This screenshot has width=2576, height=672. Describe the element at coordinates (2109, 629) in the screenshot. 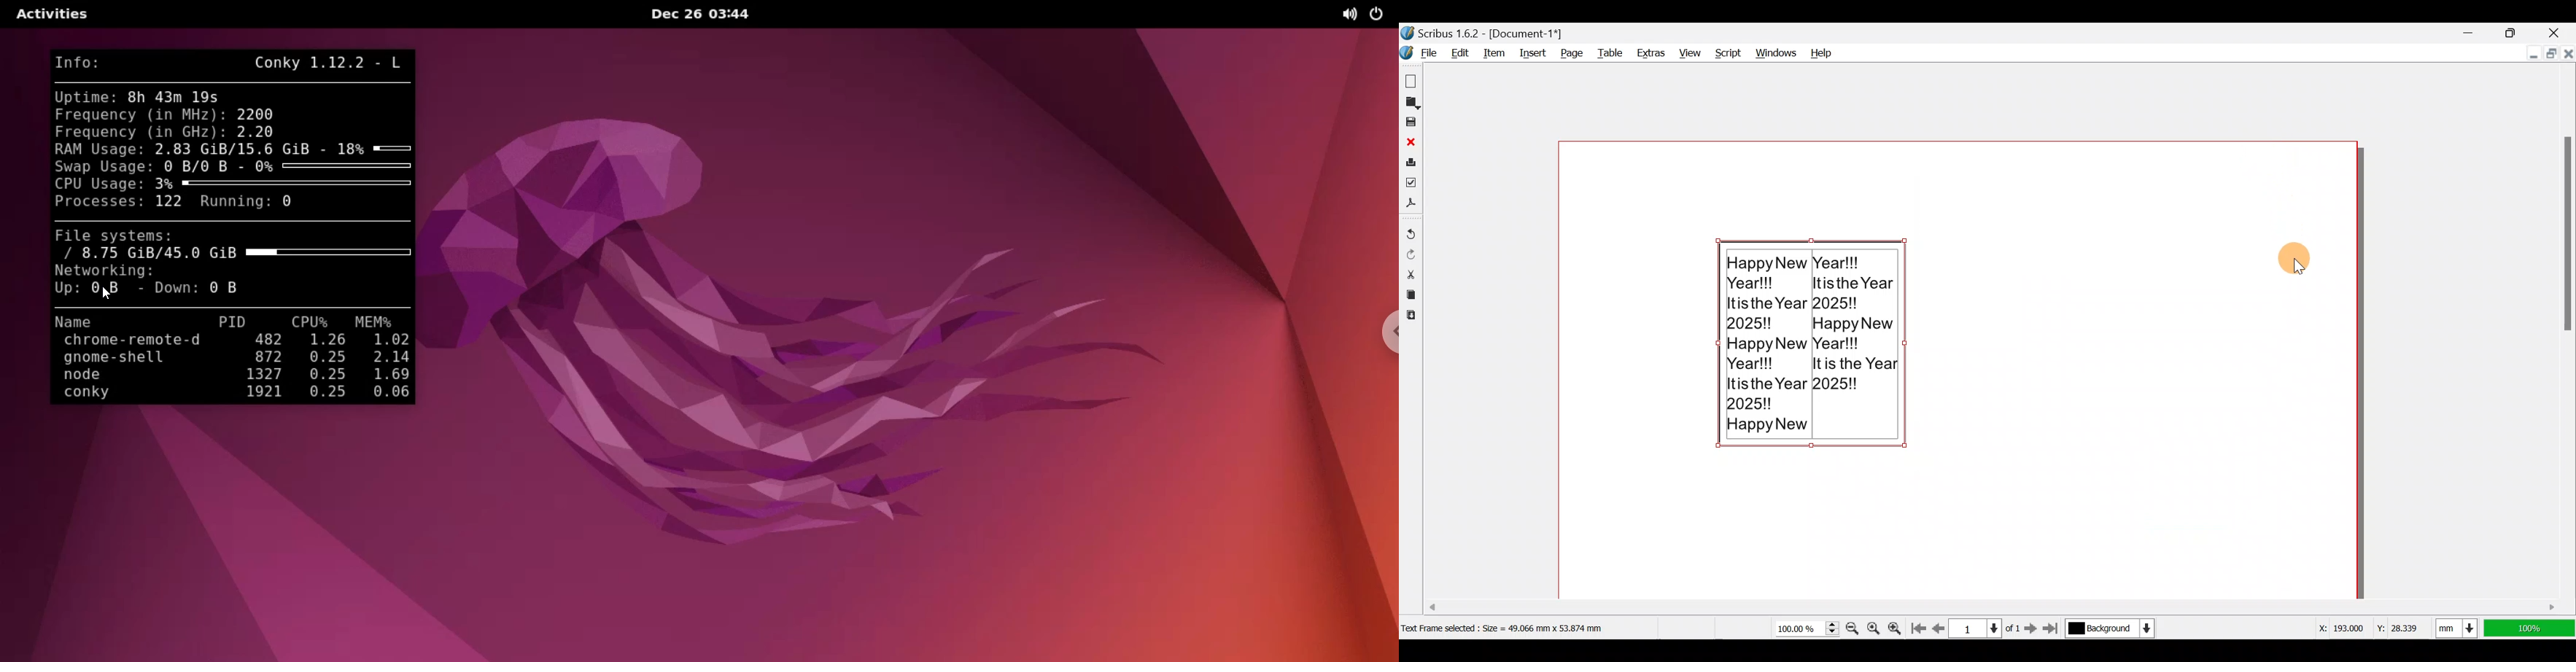

I see `Select current layer` at that location.